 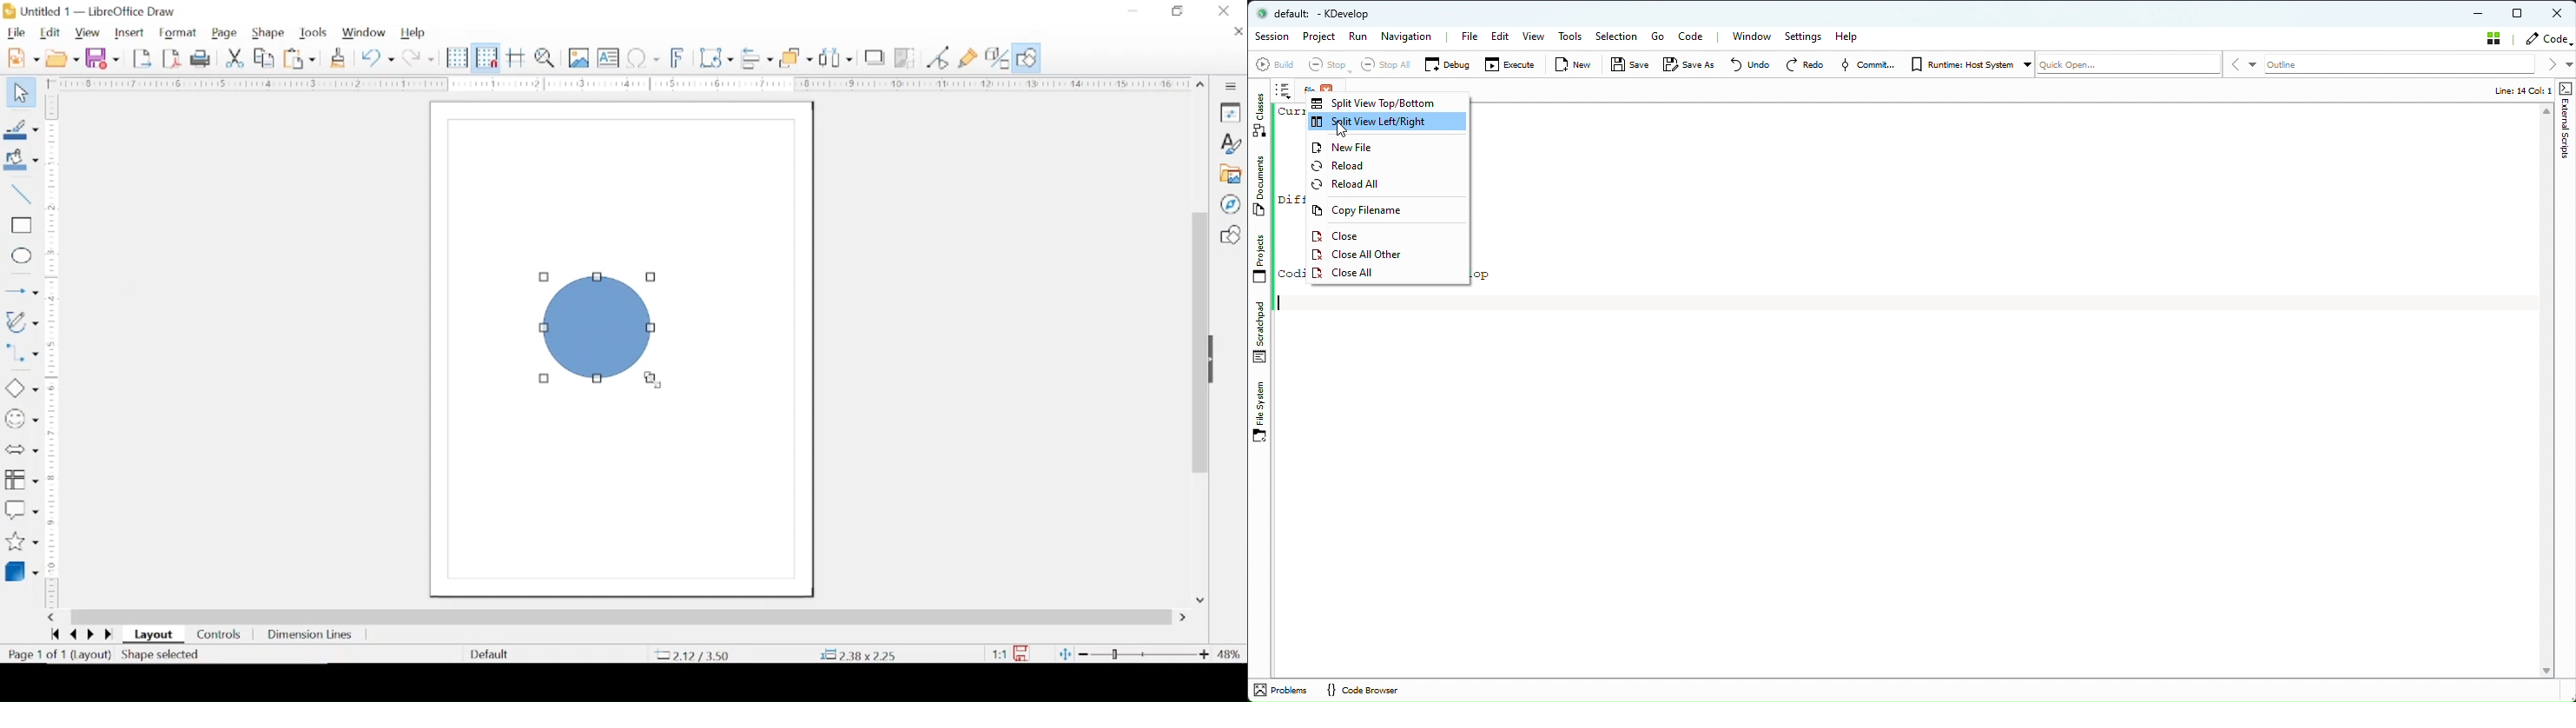 What do you see at coordinates (301, 59) in the screenshot?
I see `paste` at bounding box center [301, 59].